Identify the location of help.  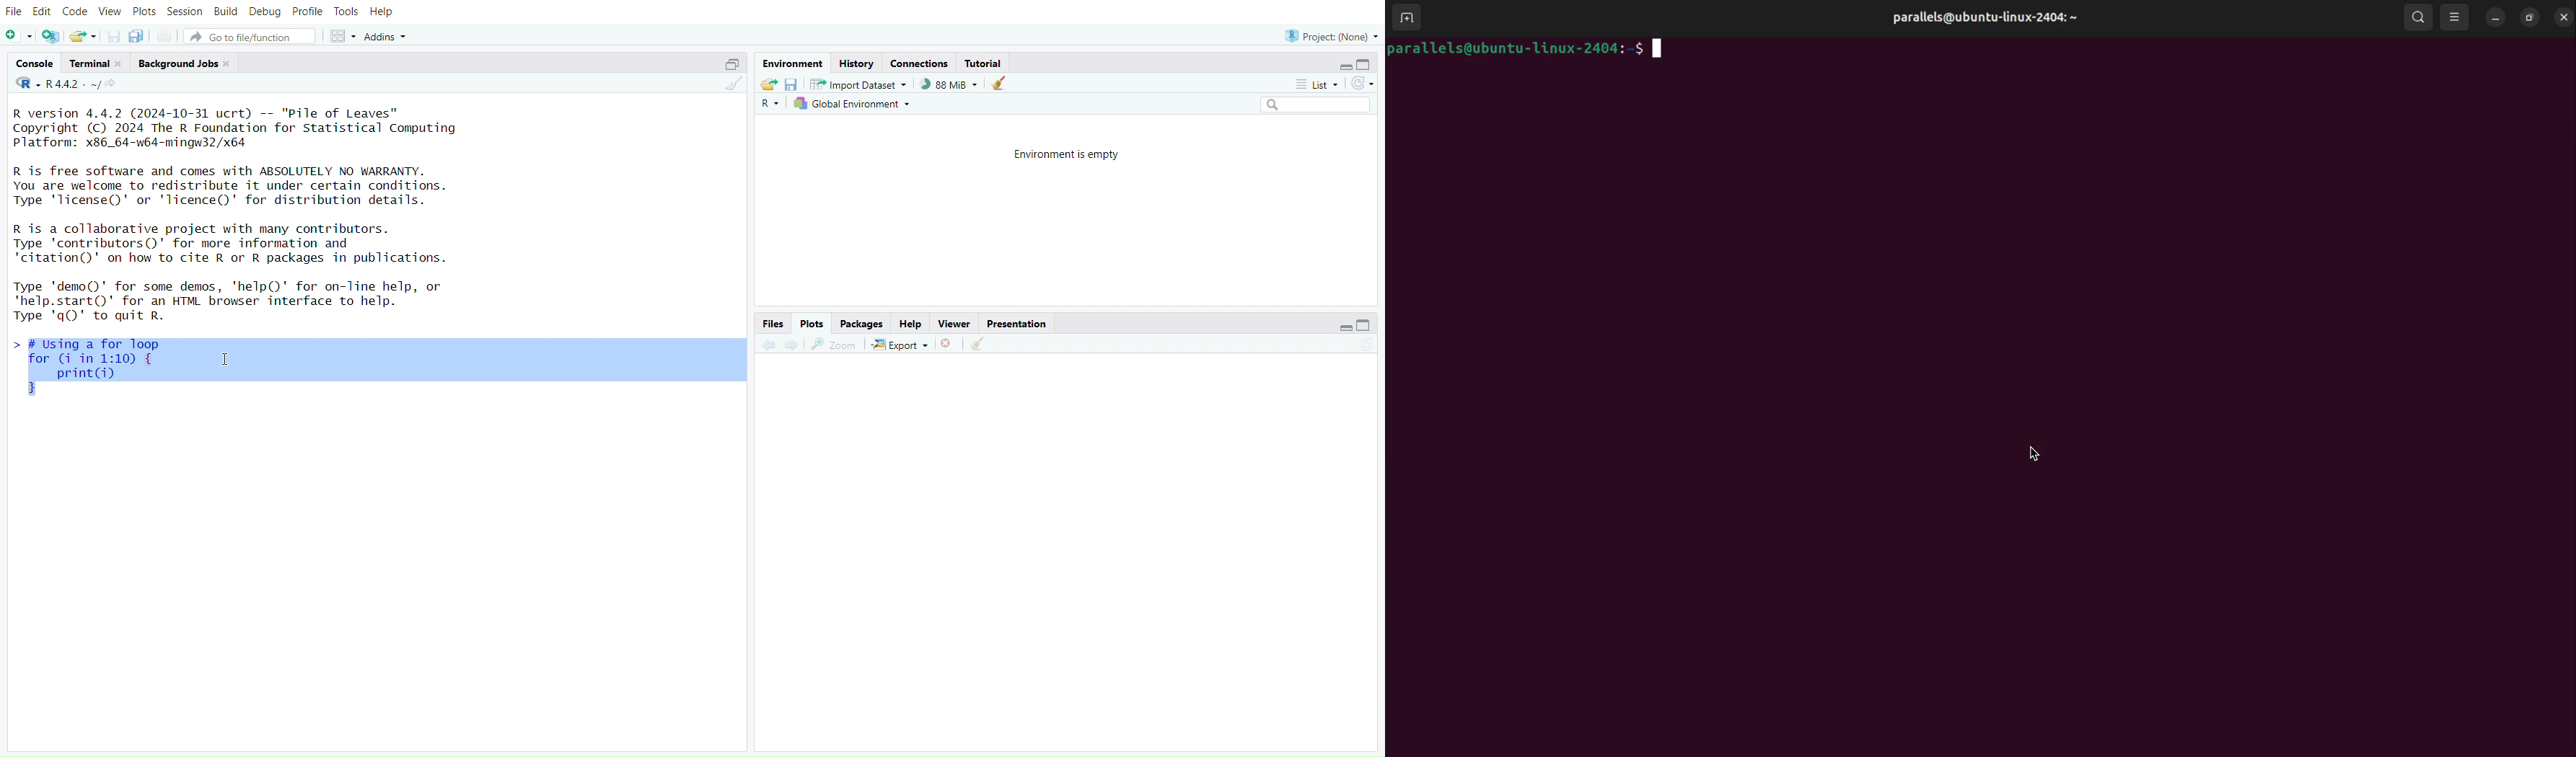
(380, 13).